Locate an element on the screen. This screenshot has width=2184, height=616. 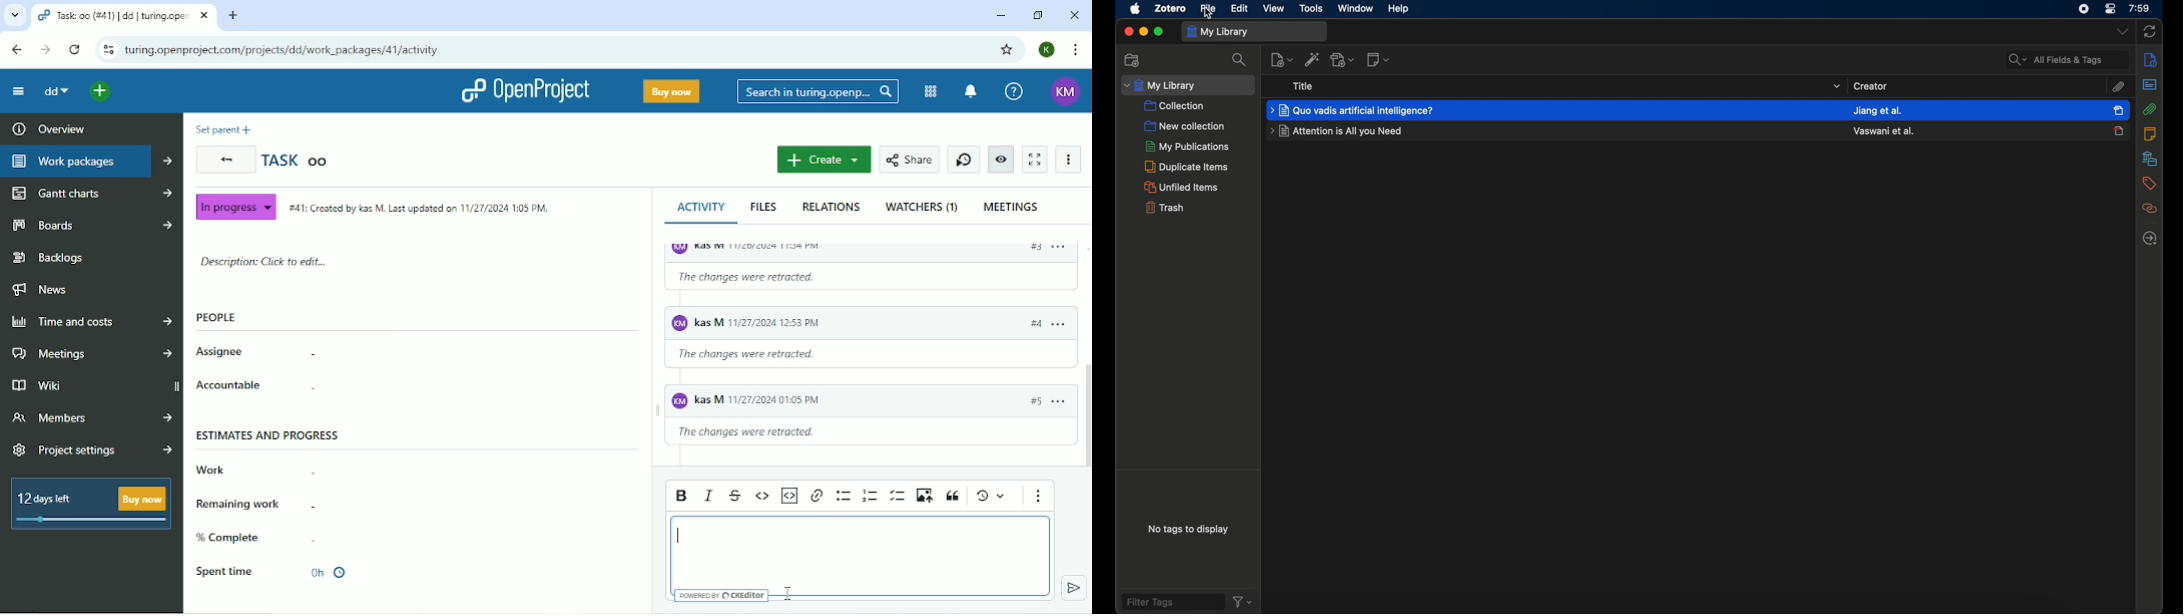
zotero is located at coordinates (1169, 9).